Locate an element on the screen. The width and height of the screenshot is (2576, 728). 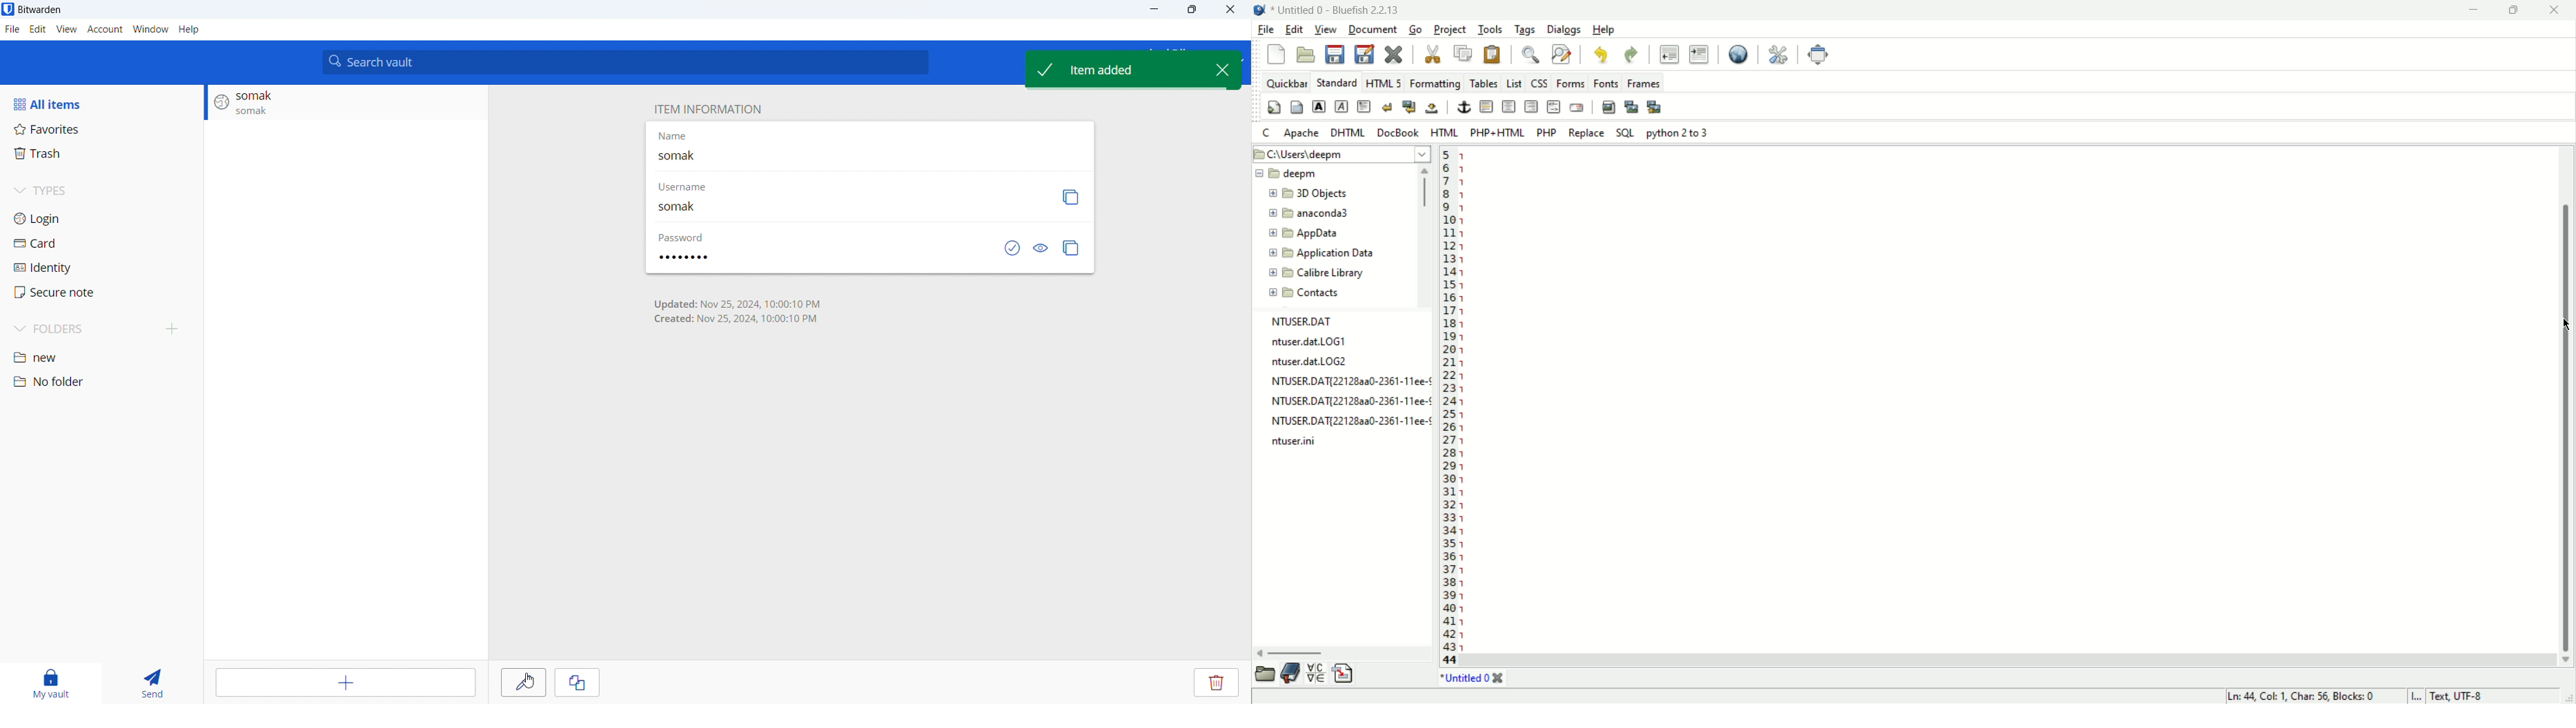
my vault is located at coordinates (48, 683).